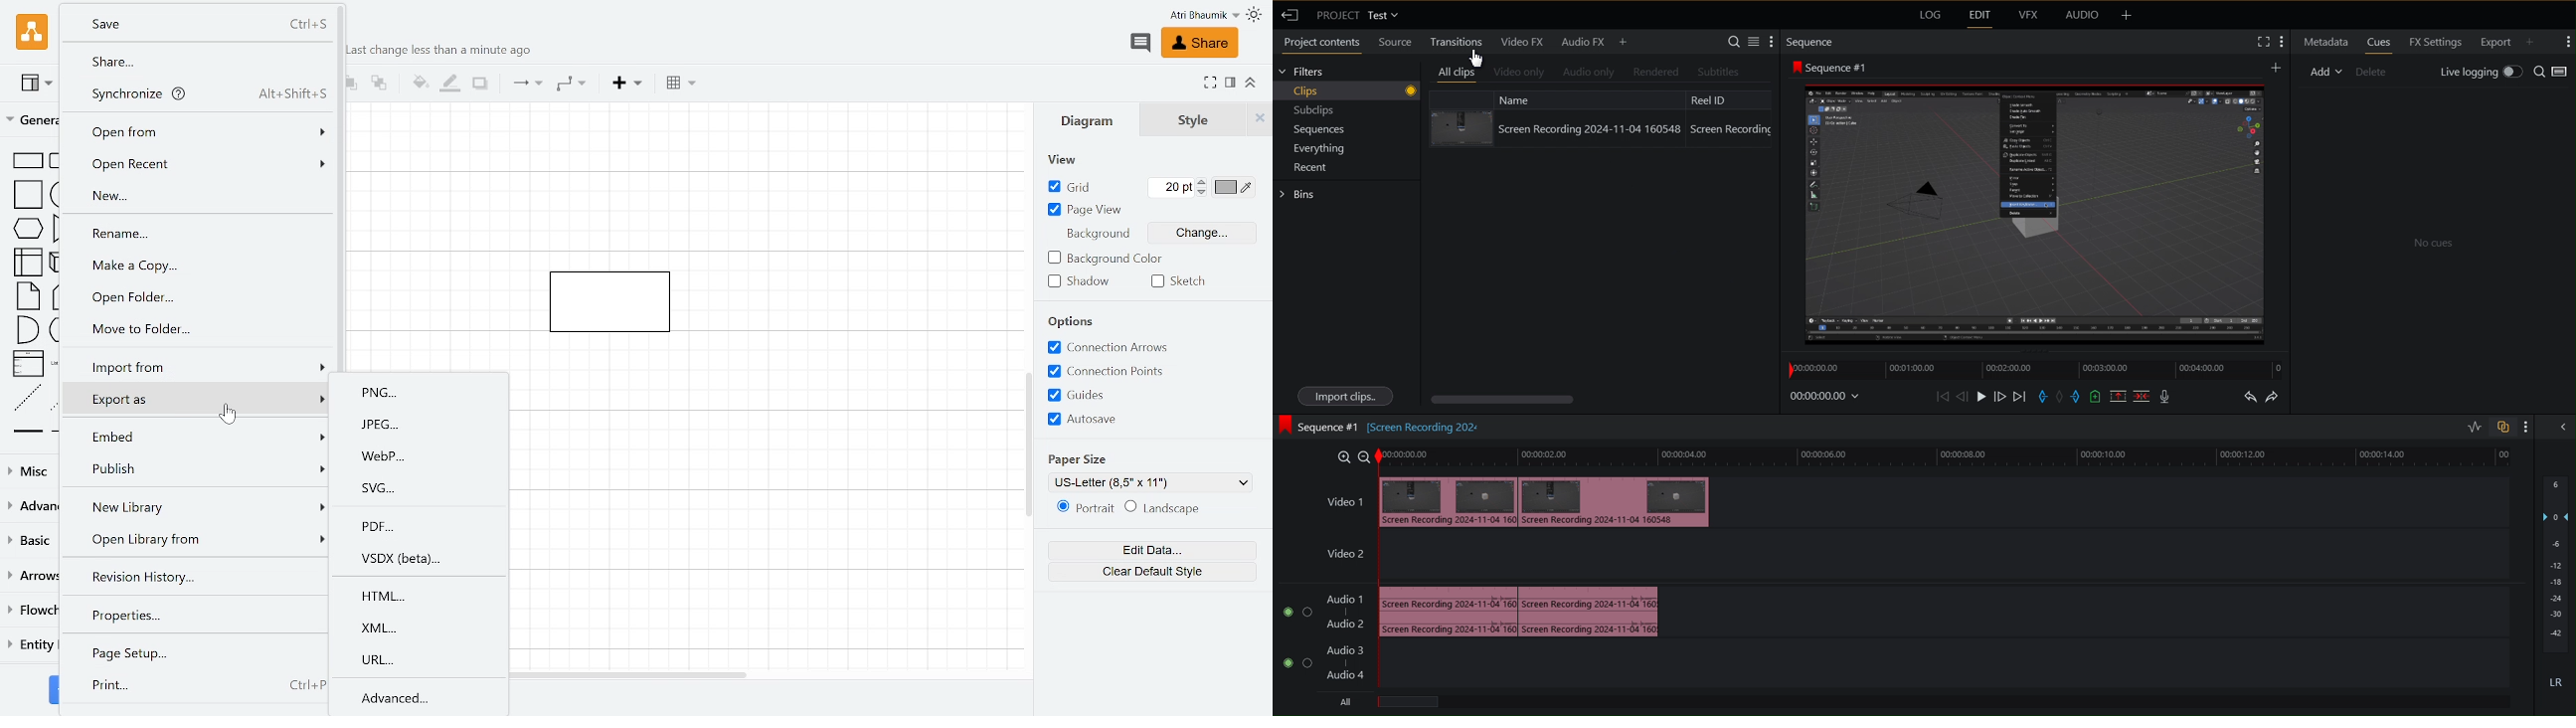 This screenshot has height=728, width=2576. What do you see at coordinates (425, 657) in the screenshot?
I see `URL` at bounding box center [425, 657].